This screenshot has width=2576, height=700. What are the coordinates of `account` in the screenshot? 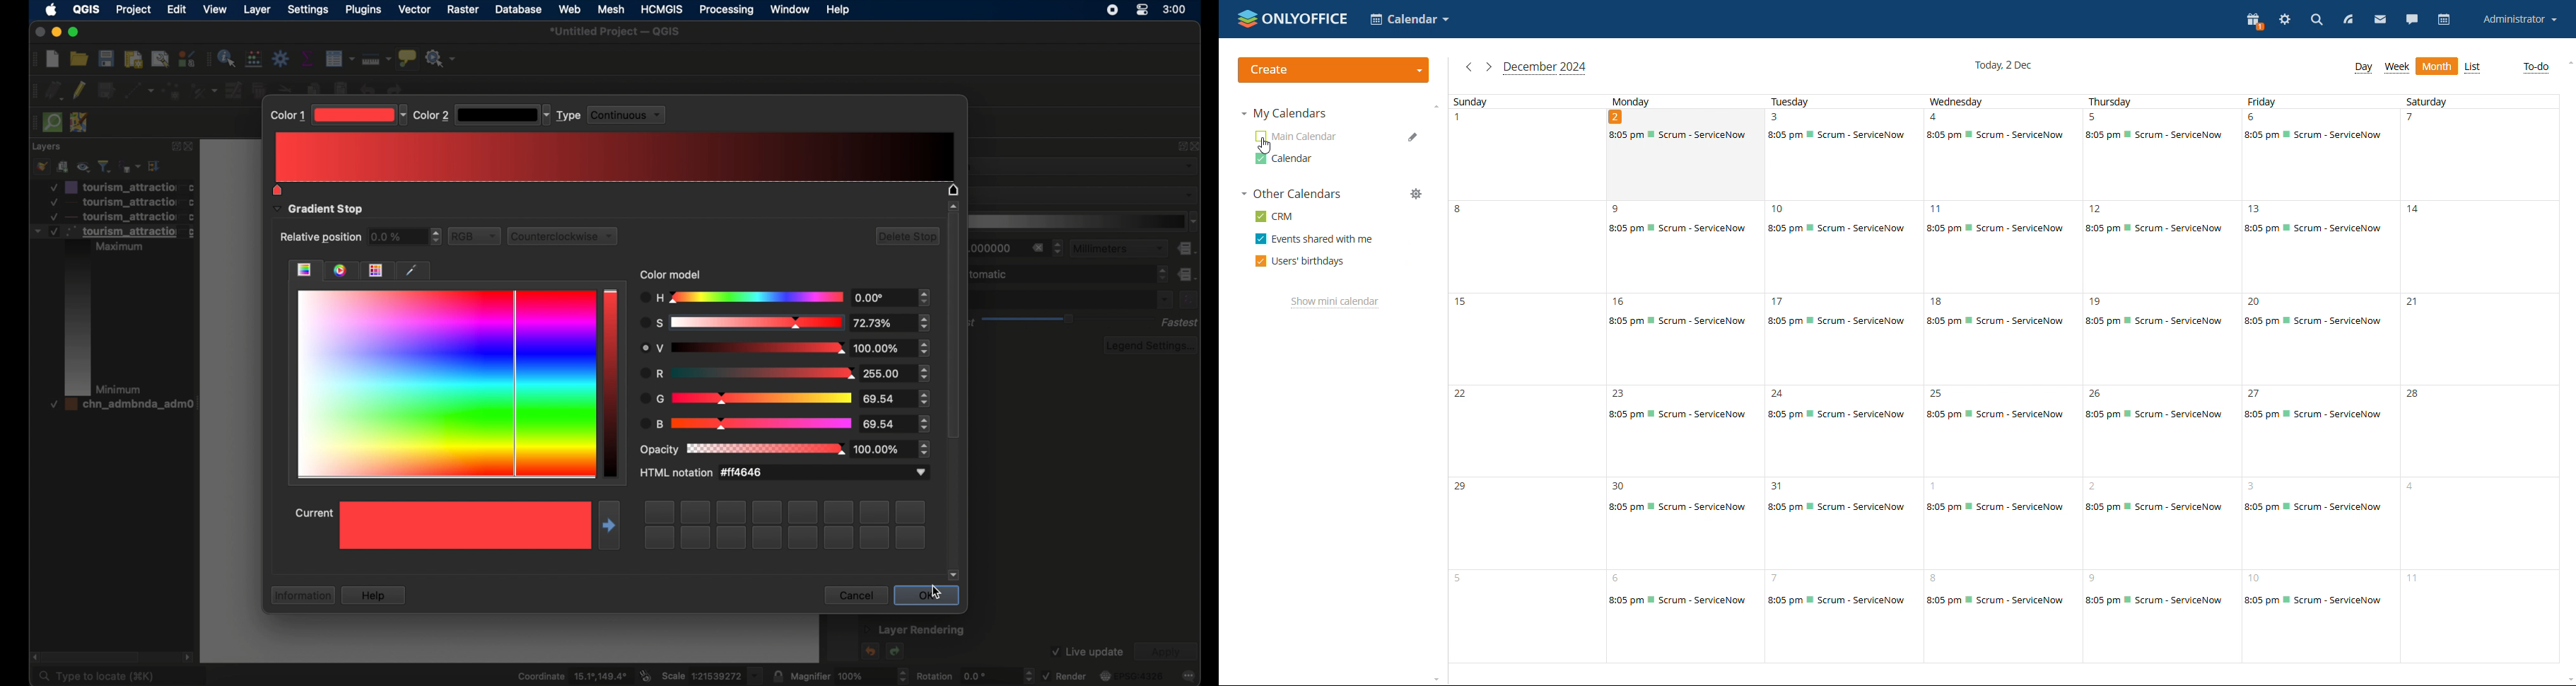 It's located at (2516, 20).